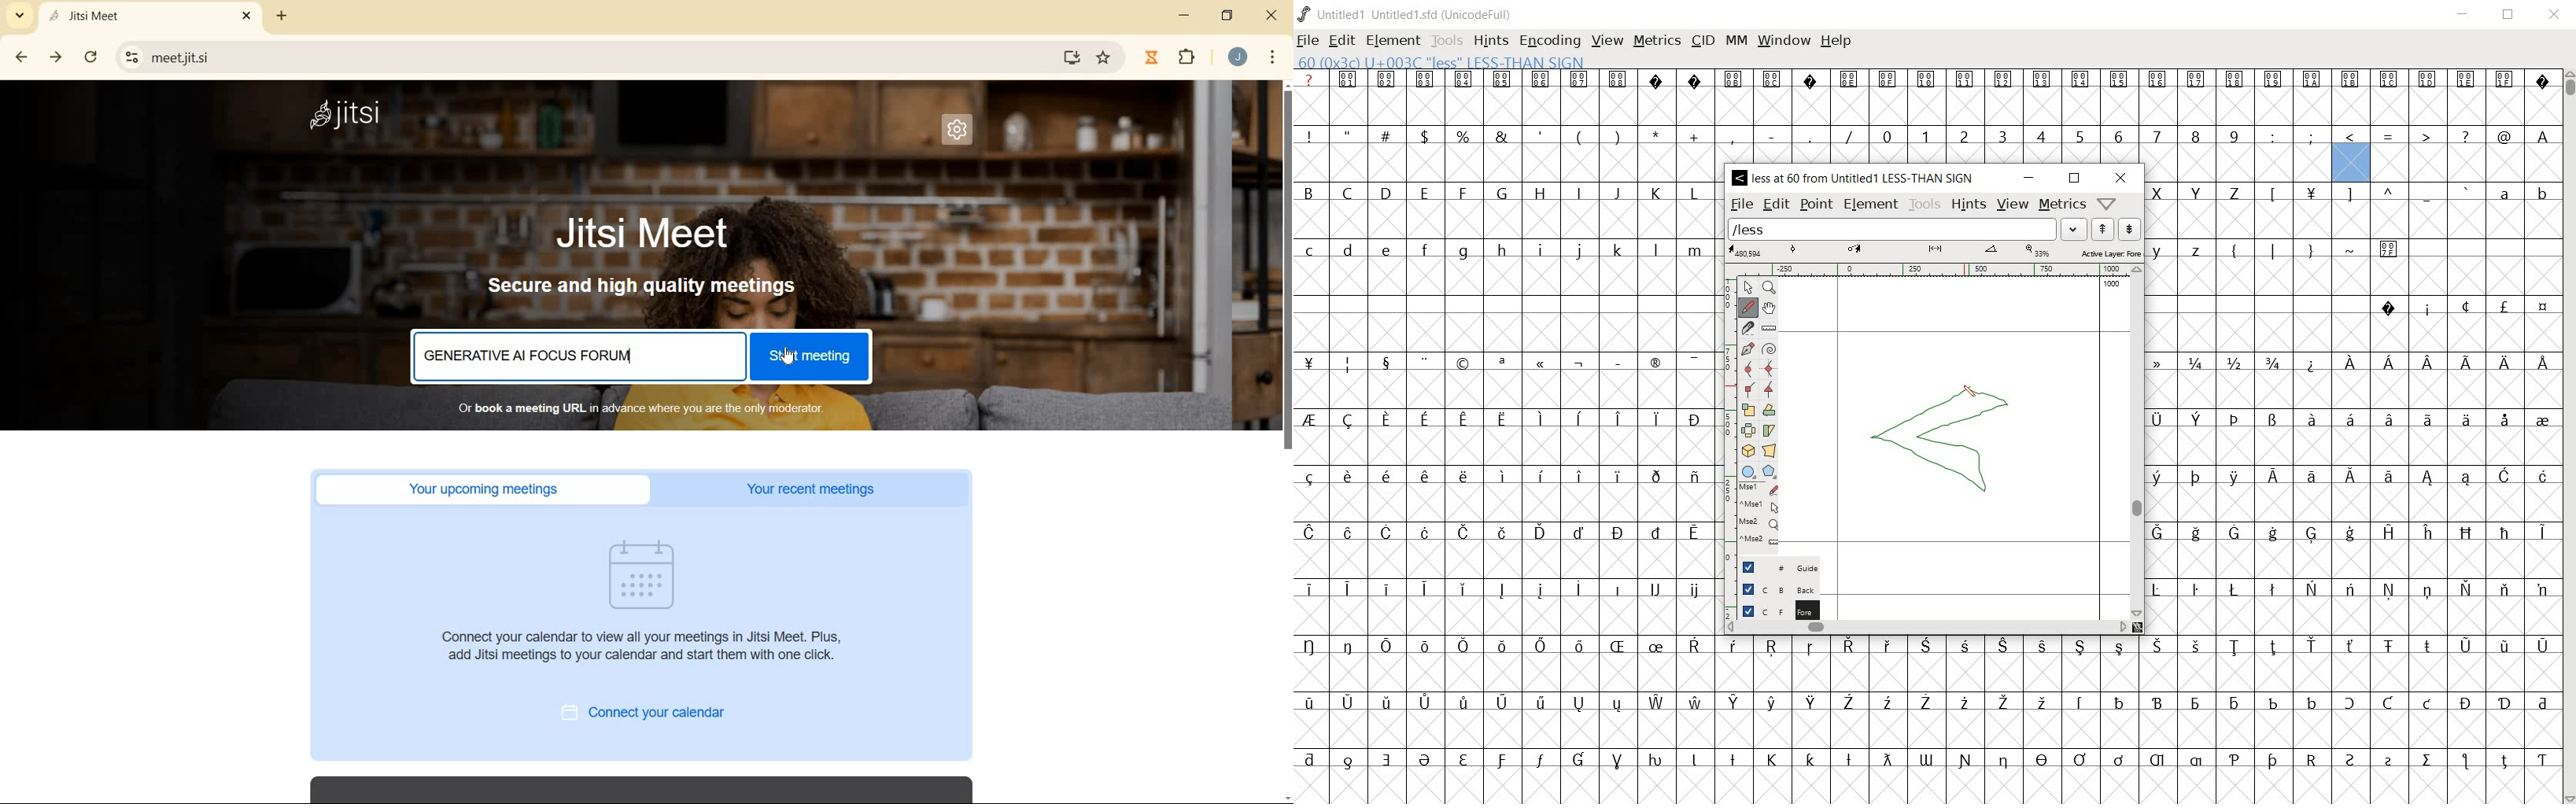 The width and height of the screenshot is (2576, 812). Describe the element at coordinates (1272, 17) in the screenshot. I see `CLOSE` at that location.